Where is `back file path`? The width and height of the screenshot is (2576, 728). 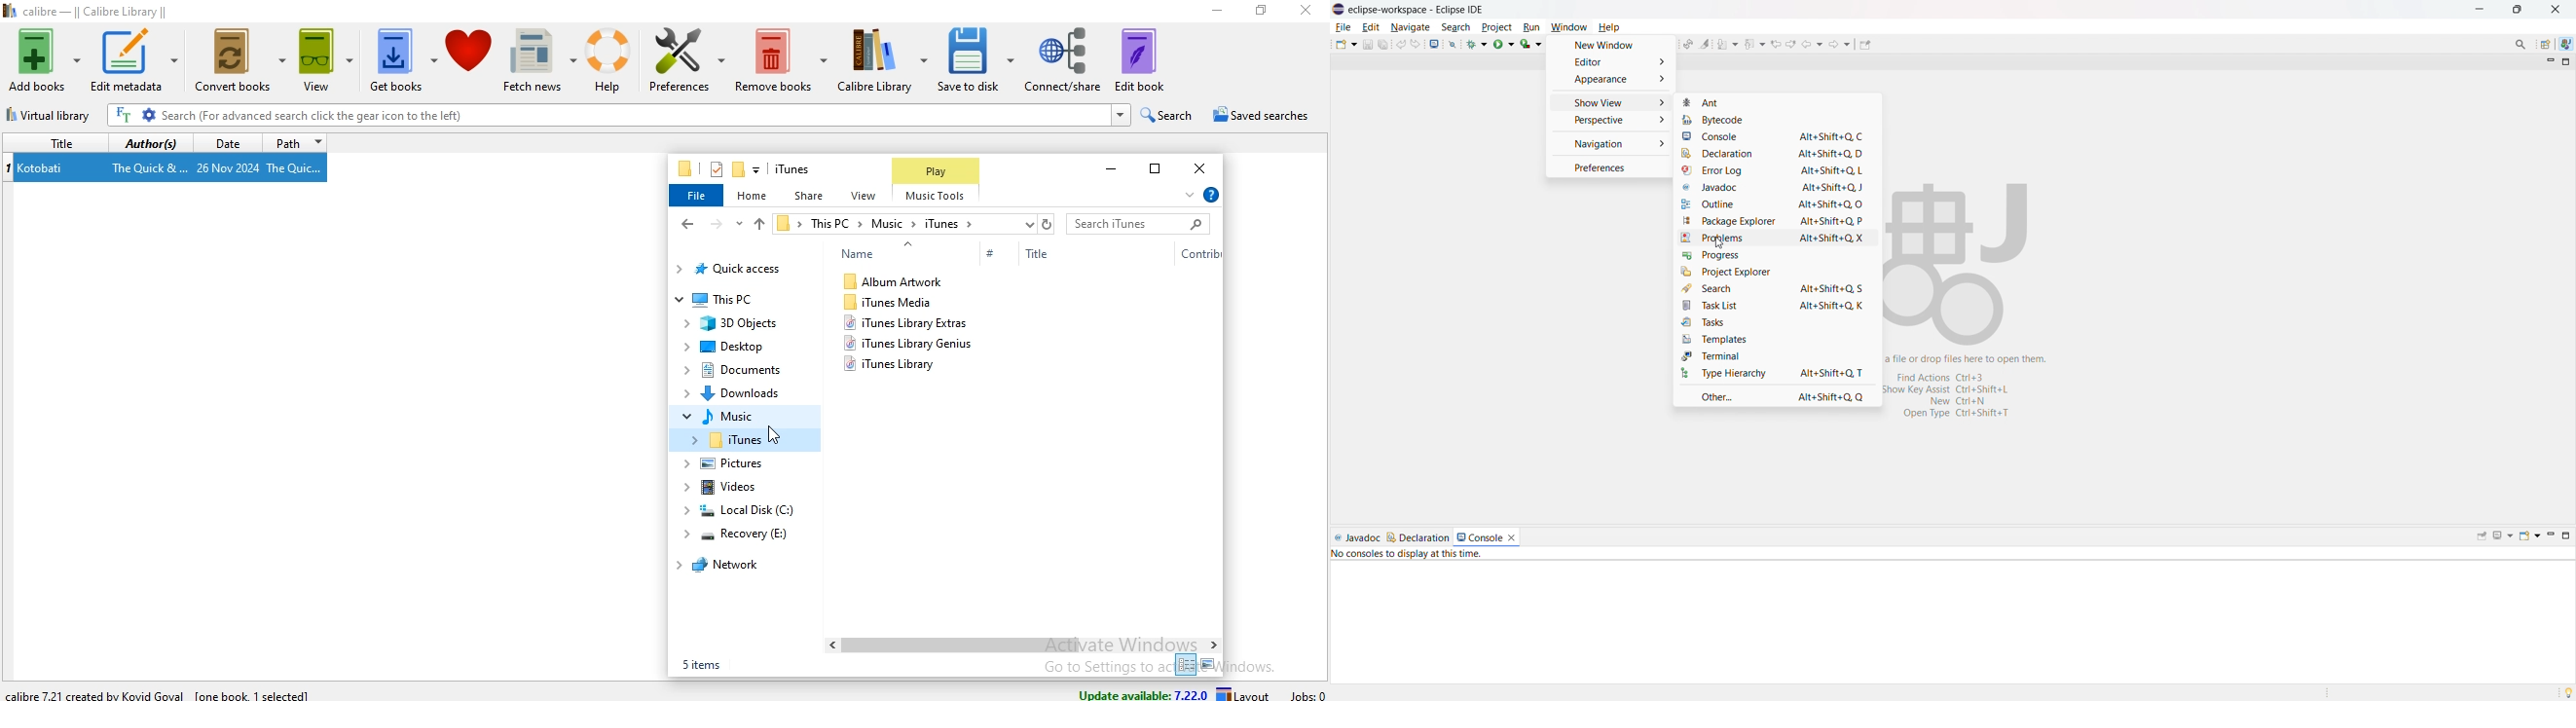 back file path is located at coordinates (686, 224).